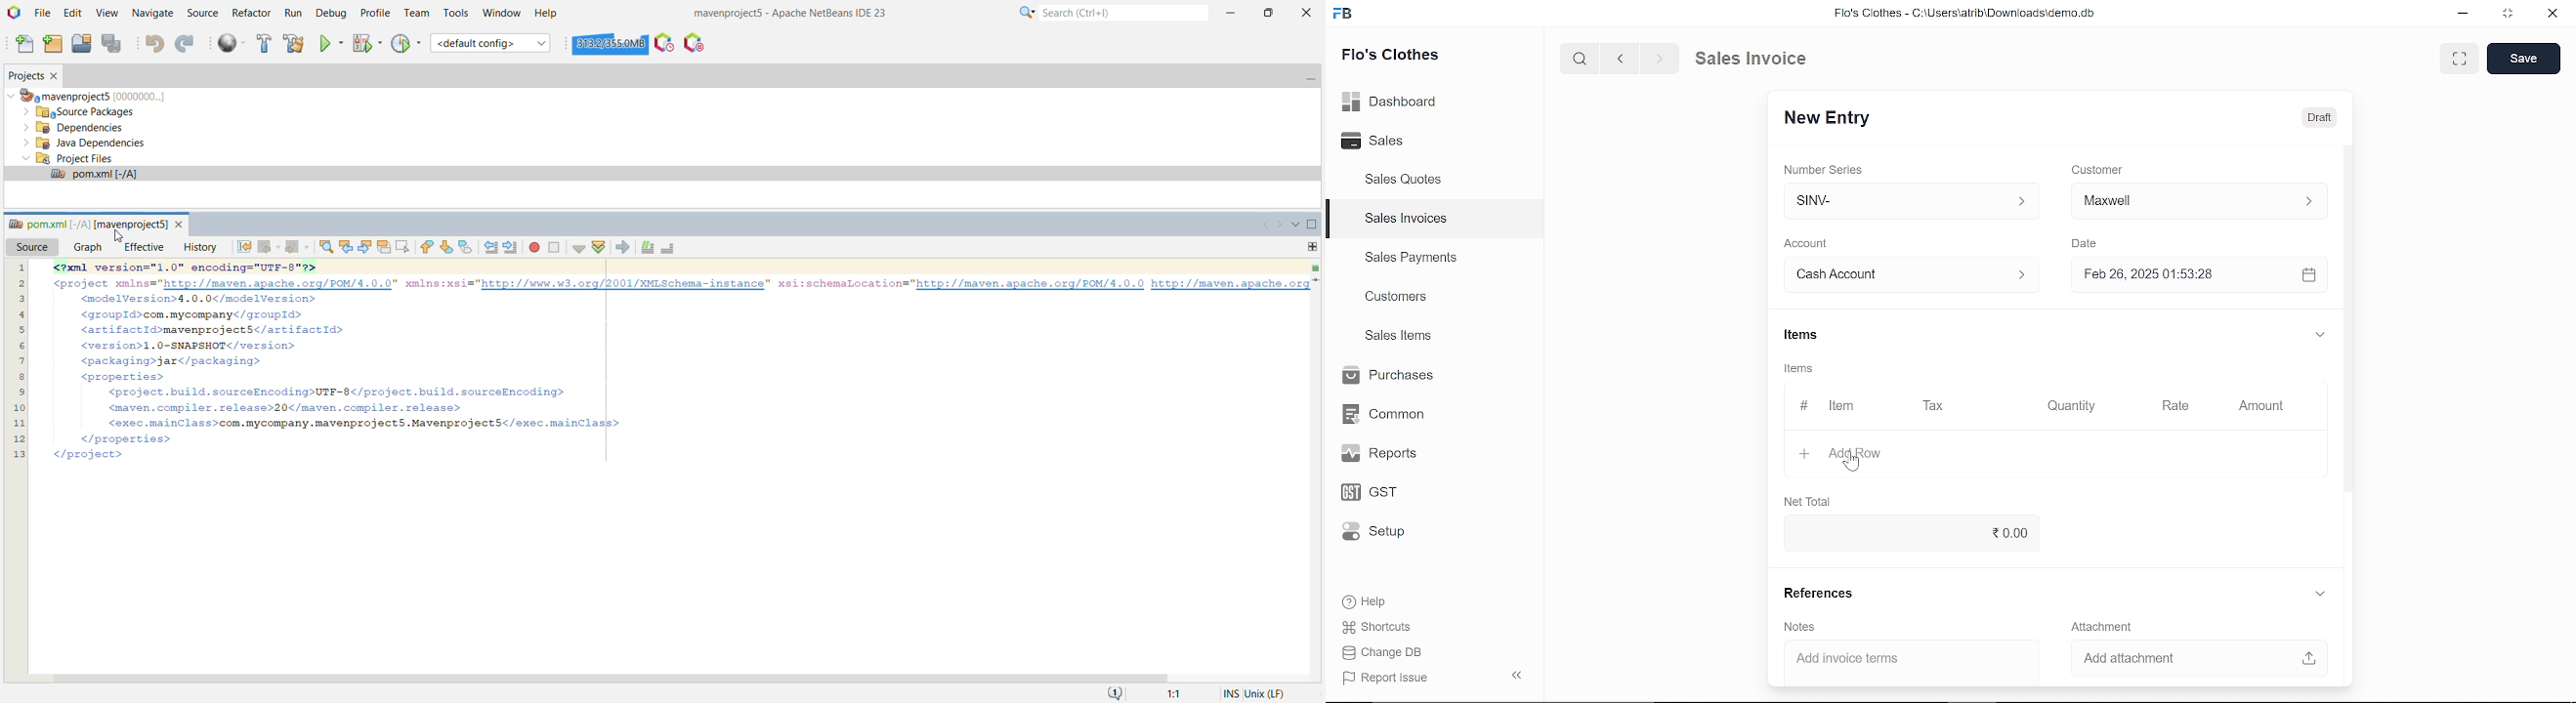  Describe the element at coordinates (1811, 244) in the screenshot. I see `Account` at that location.